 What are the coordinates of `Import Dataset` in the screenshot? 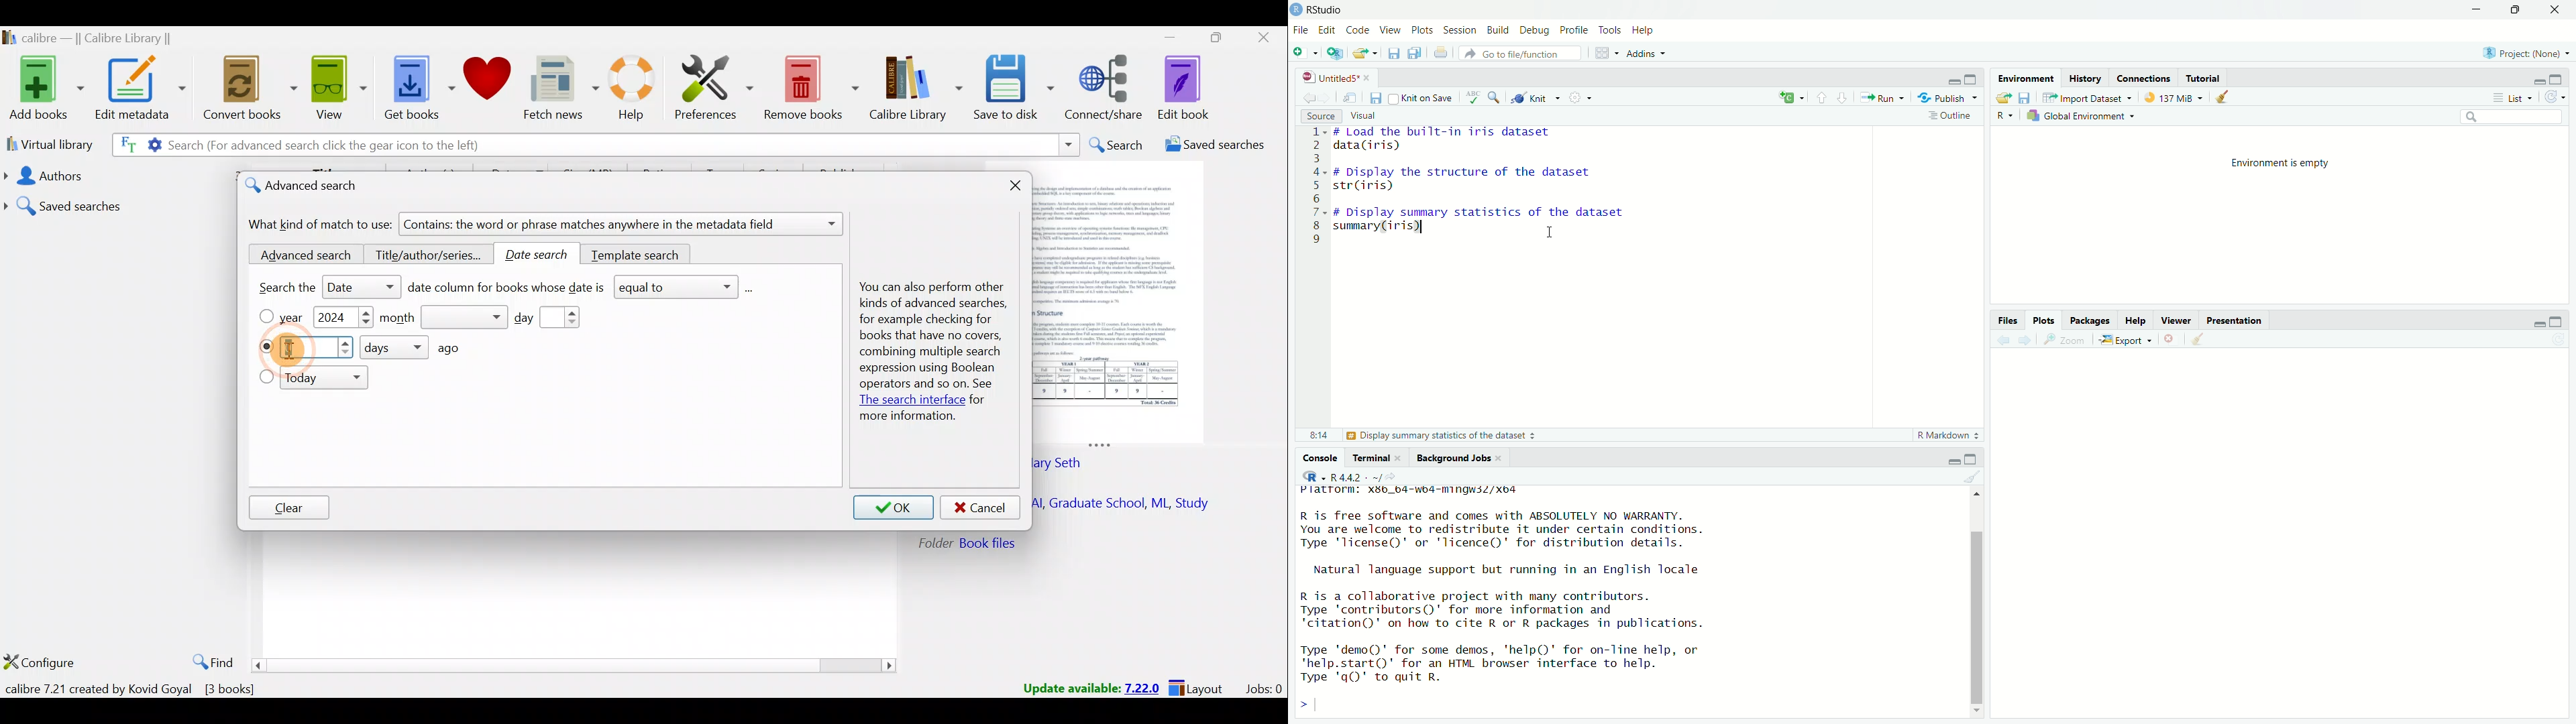 It's located at (2087, 97).